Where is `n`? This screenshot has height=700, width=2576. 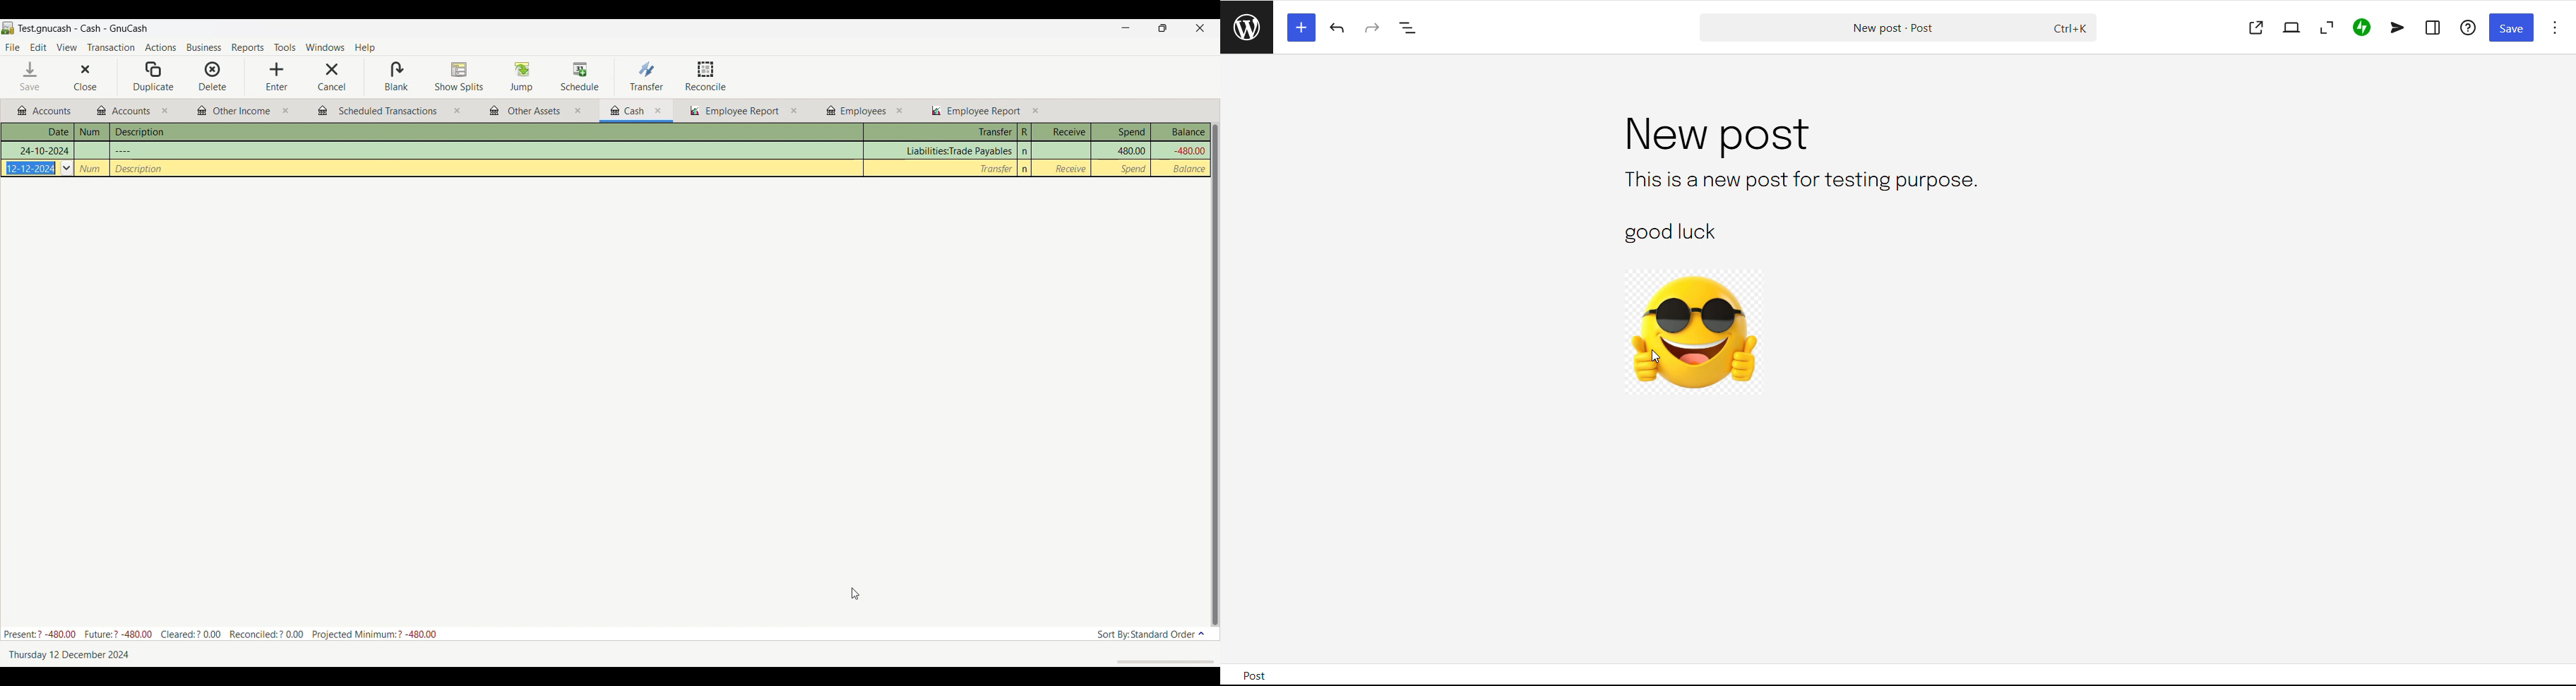 n is located at coordinates (1025, 169).